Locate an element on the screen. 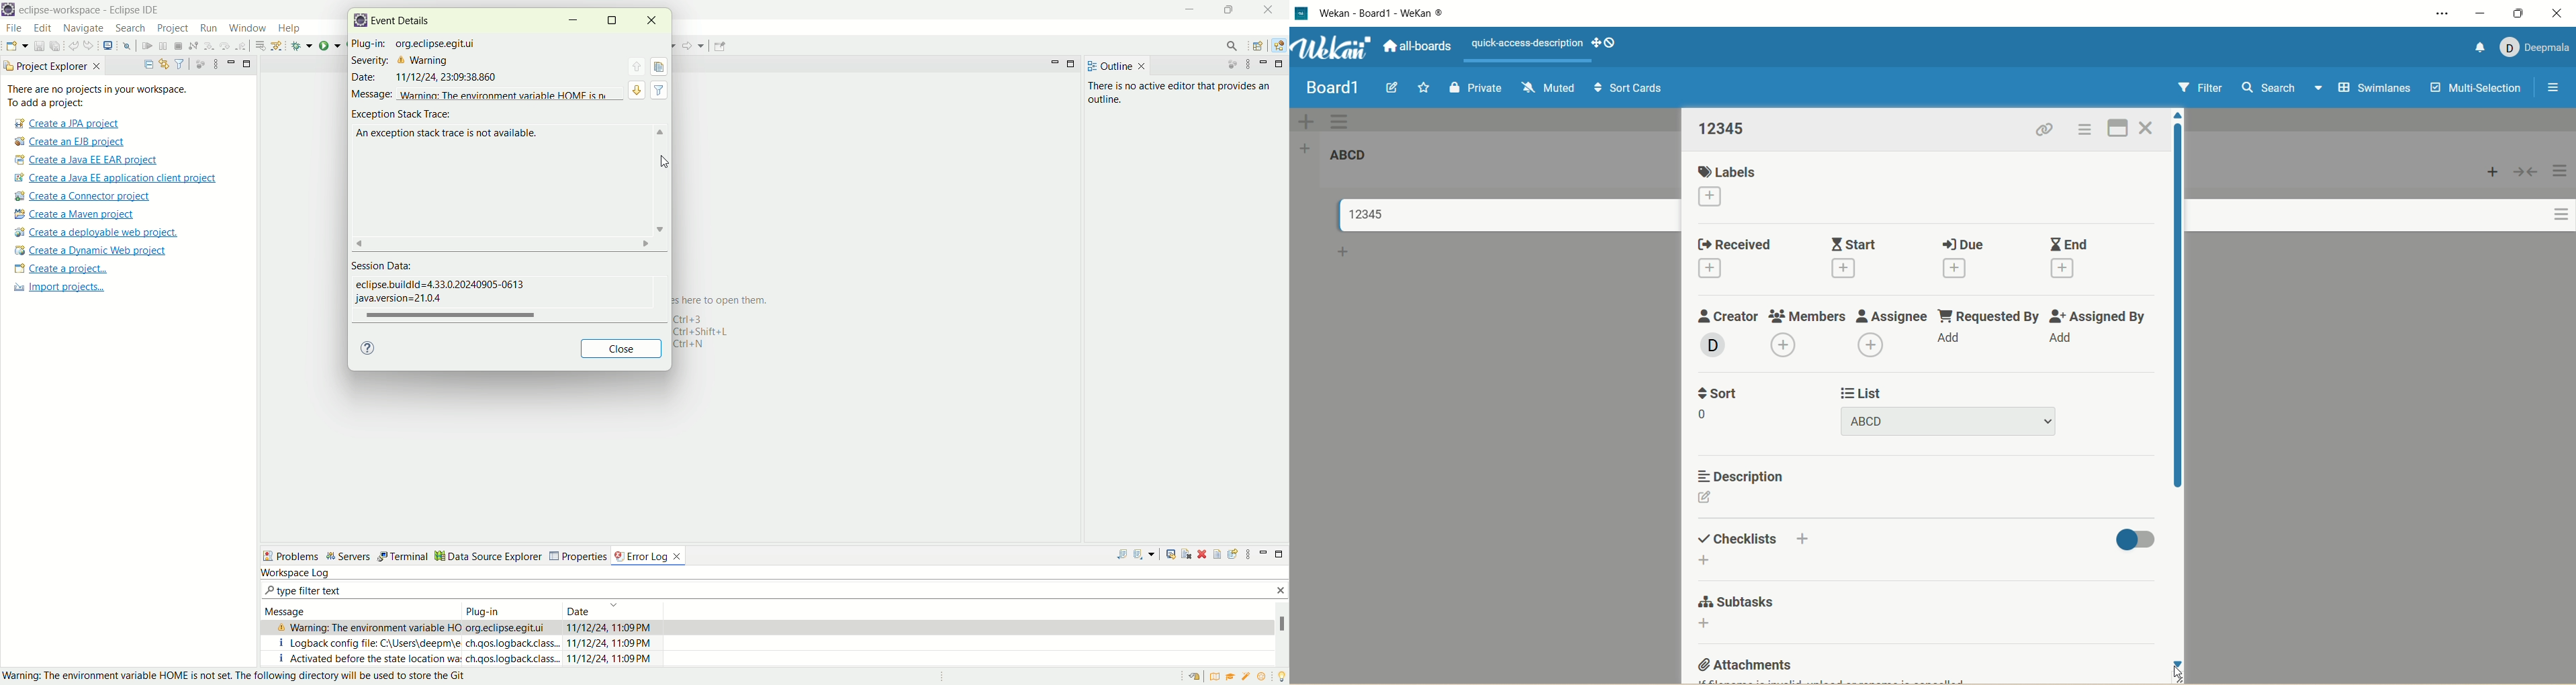 The height and width of the screenshot is (700, 2576). restore welcome is located at coordinates (1193, 678).